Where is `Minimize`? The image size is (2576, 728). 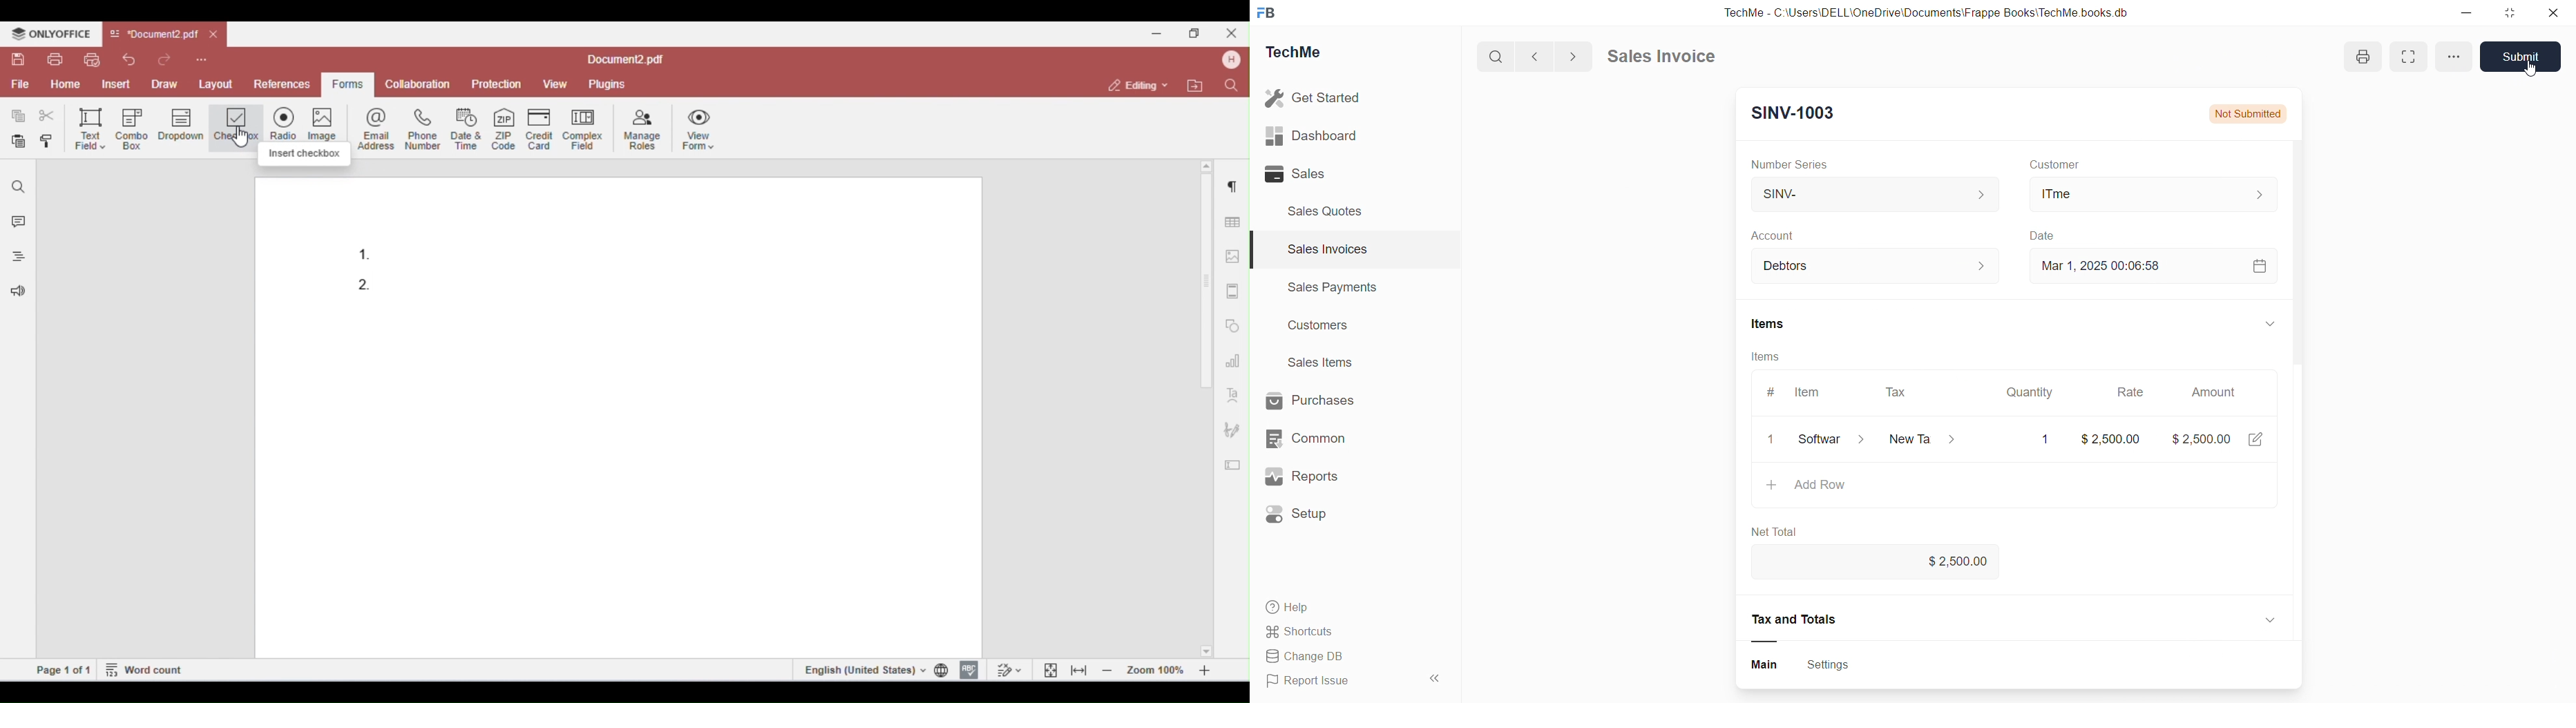 Minimize is located at coordinates (2471, 14).